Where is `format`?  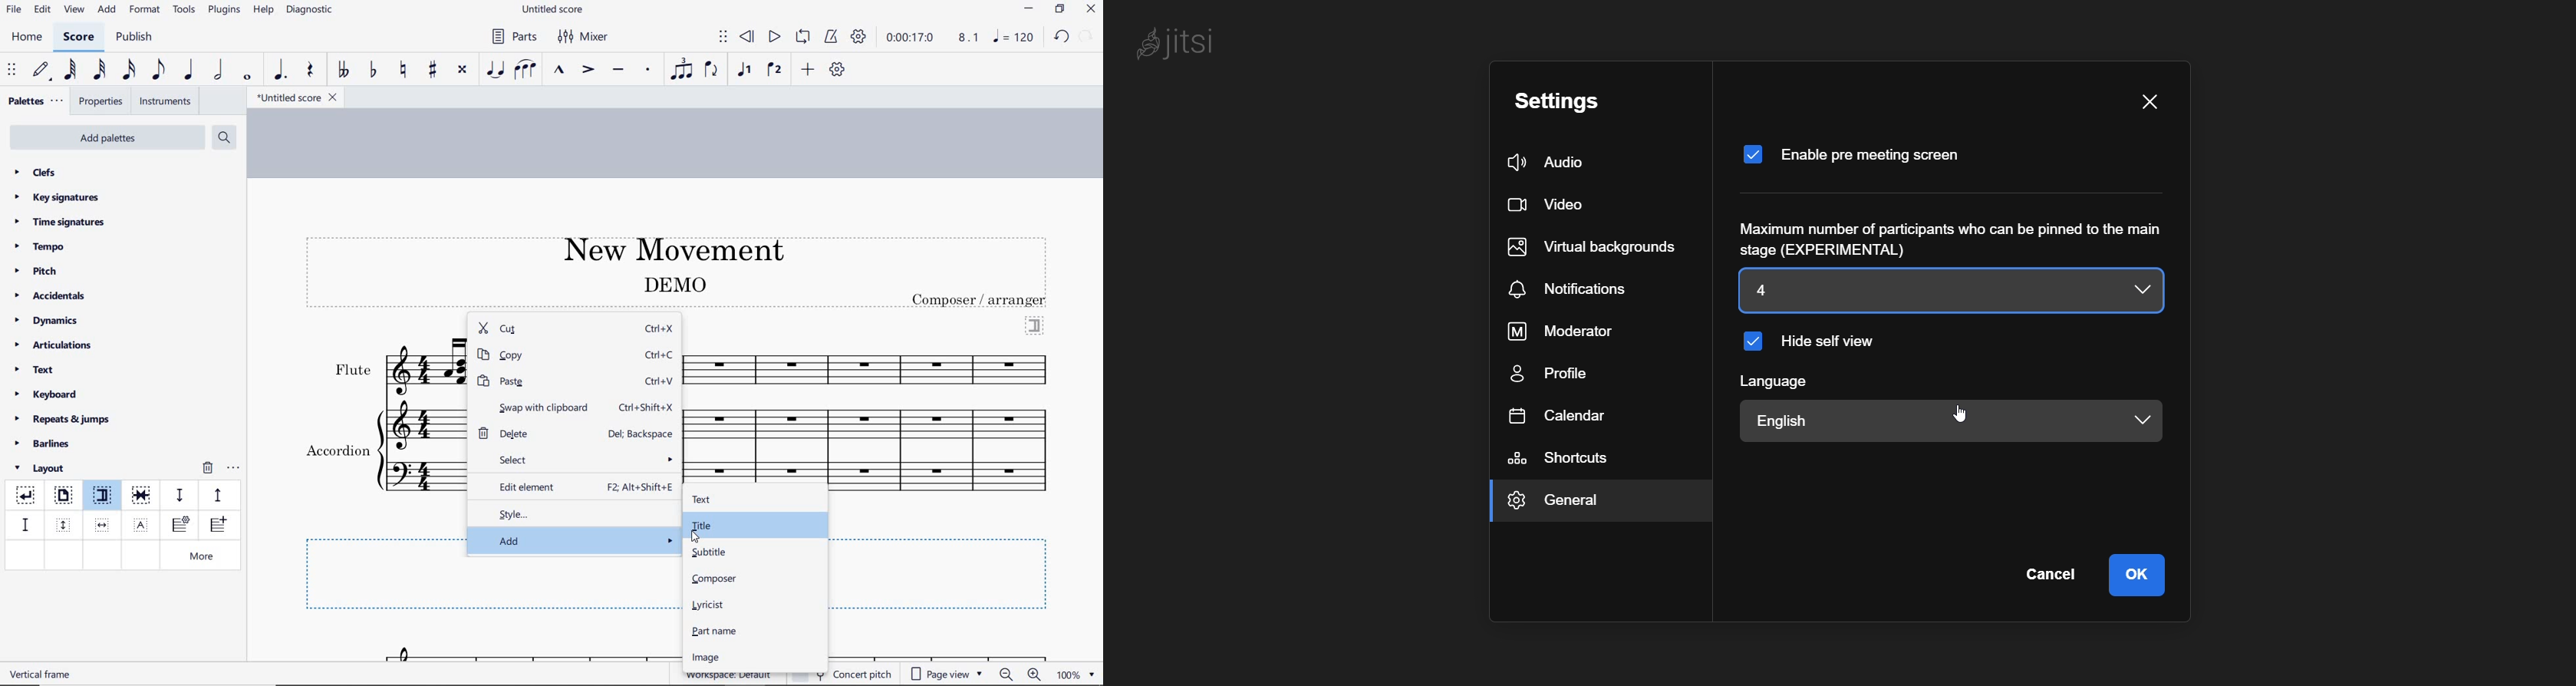
format is located at coordinates (146, 9).